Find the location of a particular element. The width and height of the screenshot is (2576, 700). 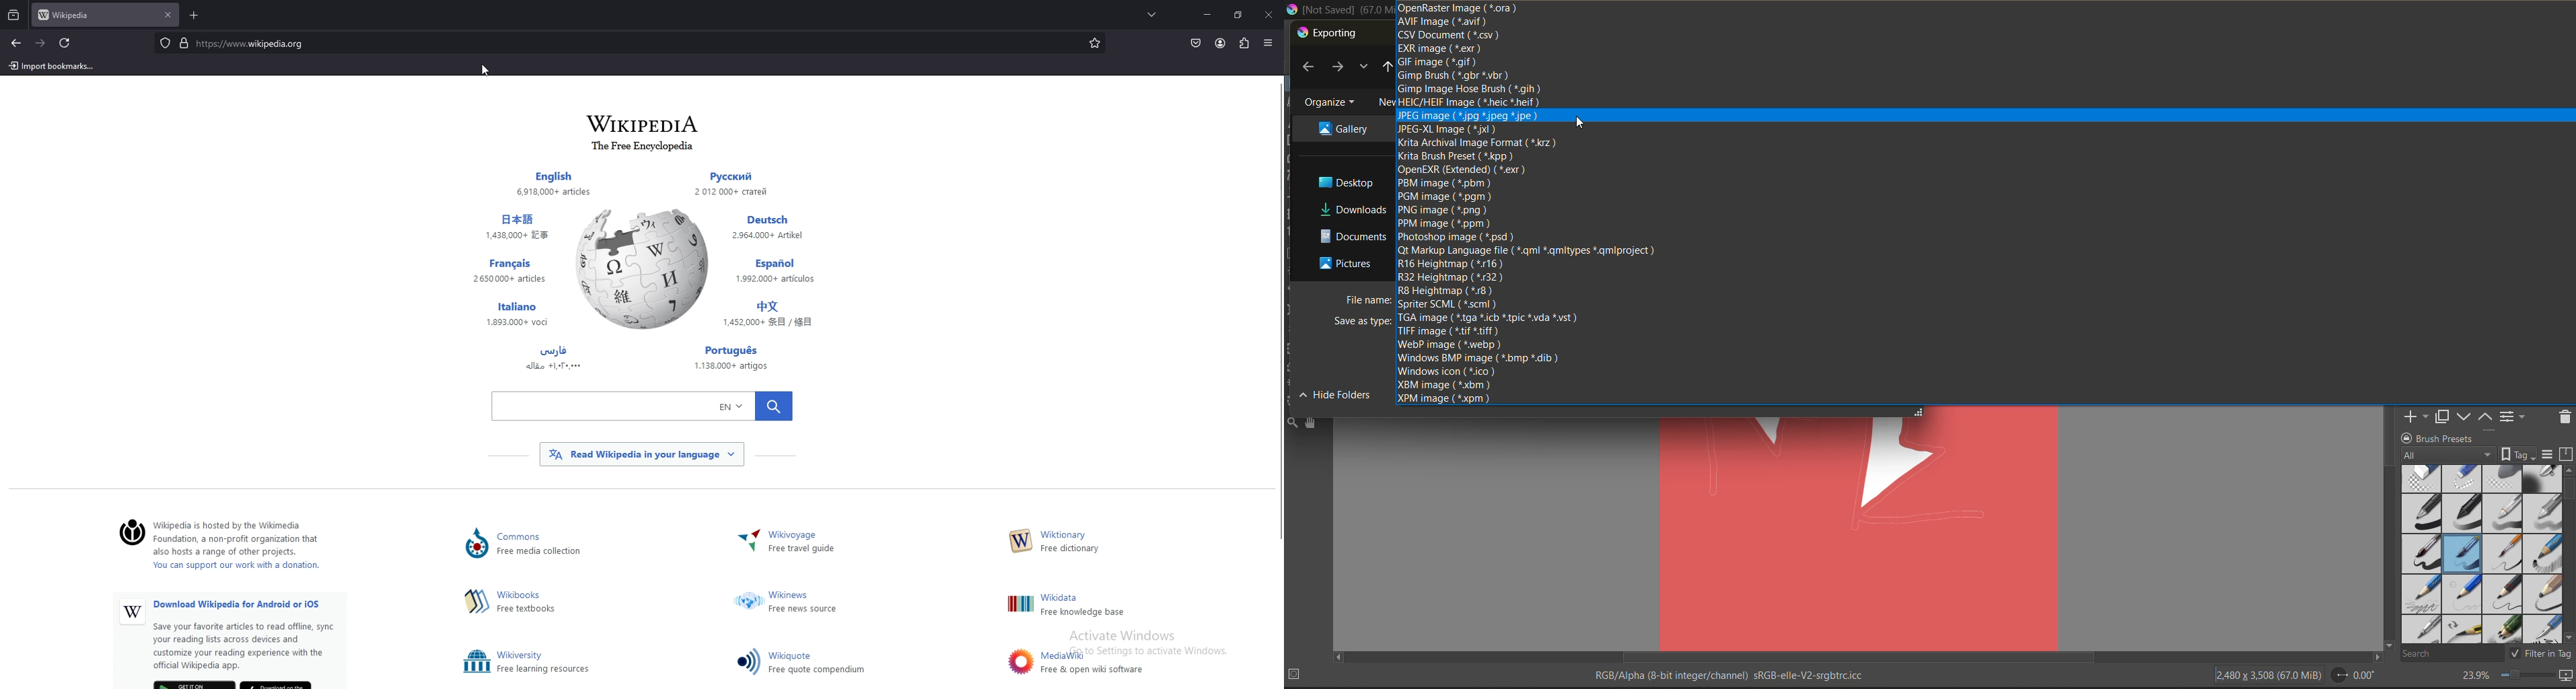

tga image is located at coordinates (1488, 318).